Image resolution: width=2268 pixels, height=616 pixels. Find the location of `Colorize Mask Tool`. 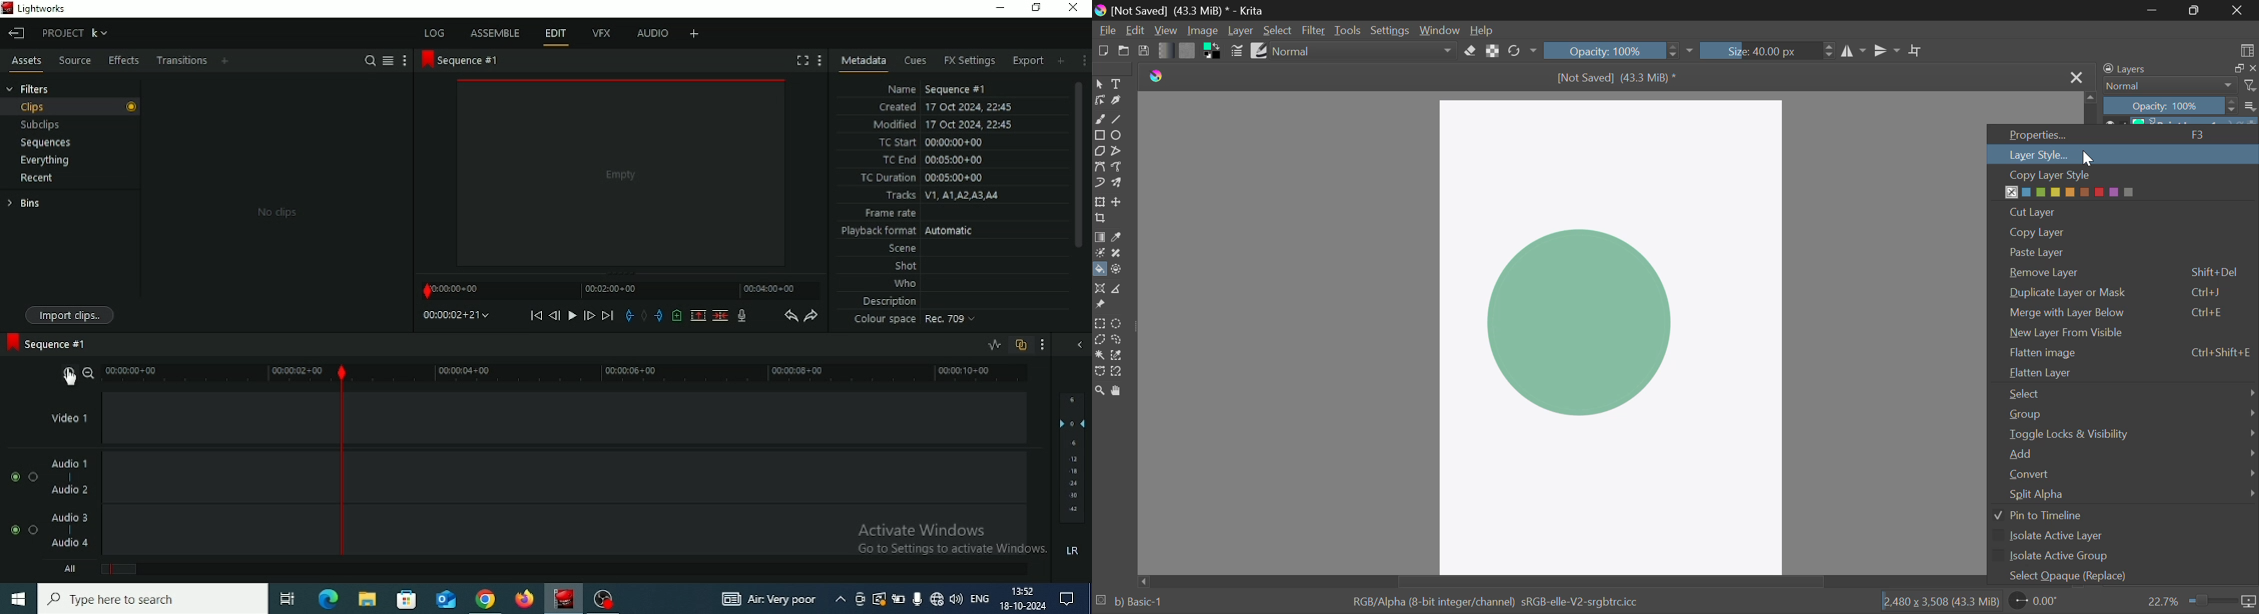

Colorize Mask Tool is located at coordinates (1100, 254).